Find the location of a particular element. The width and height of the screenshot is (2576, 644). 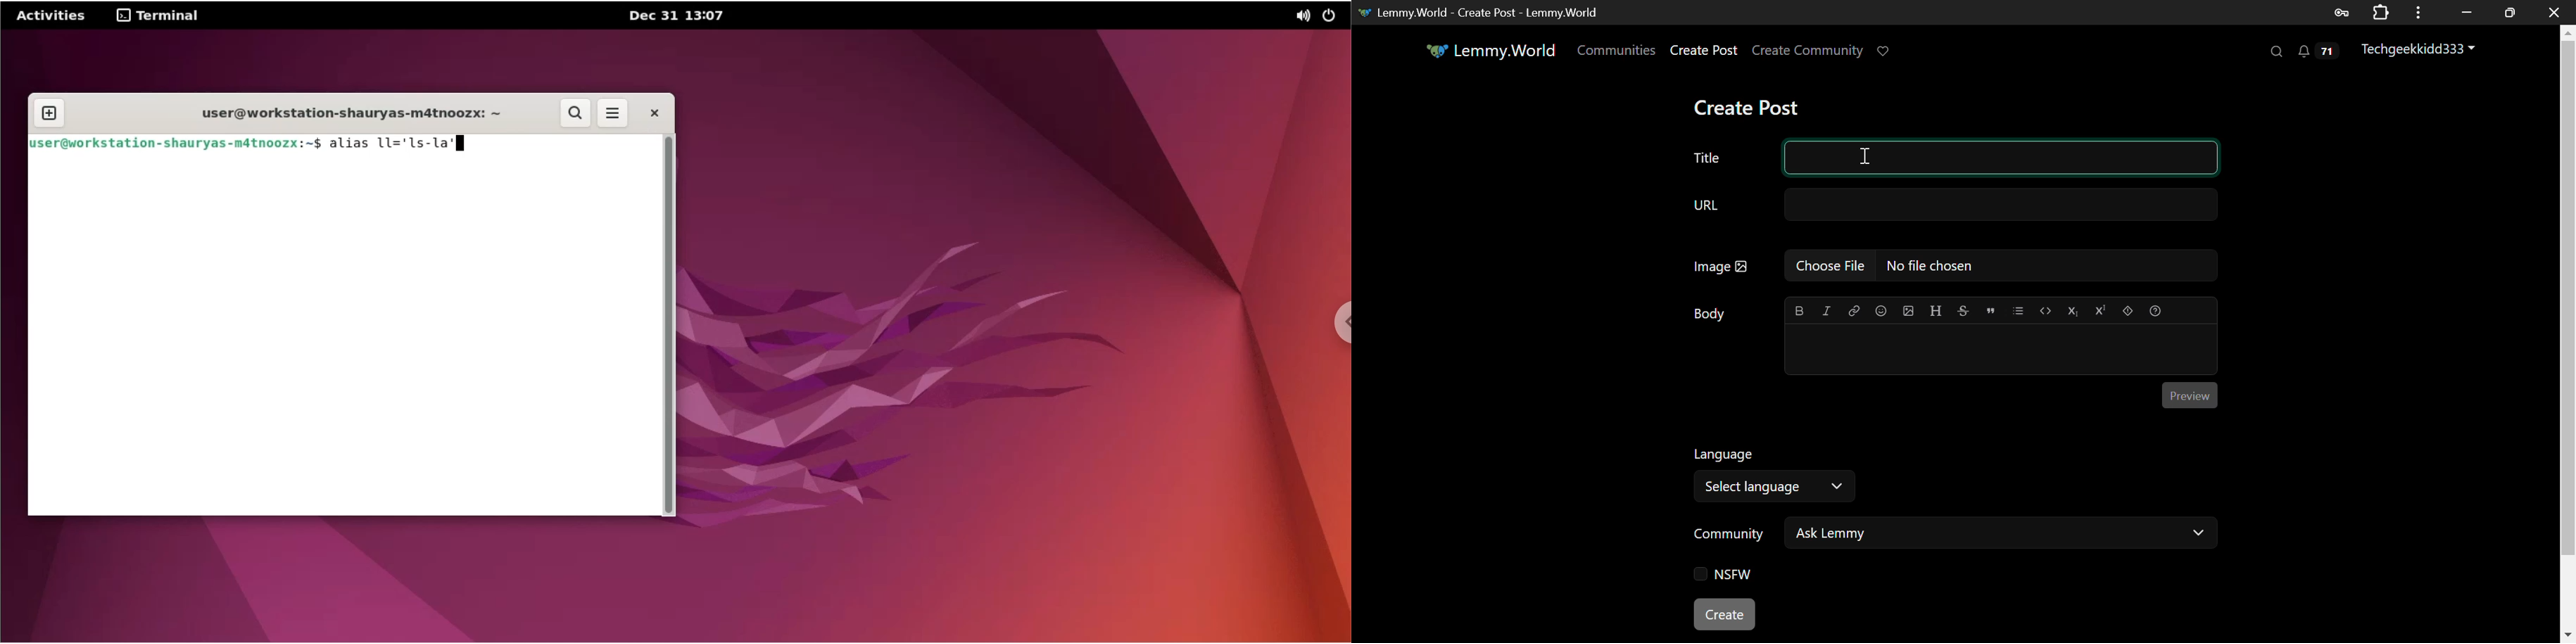

Preview is located at coordinates (2191, 395).